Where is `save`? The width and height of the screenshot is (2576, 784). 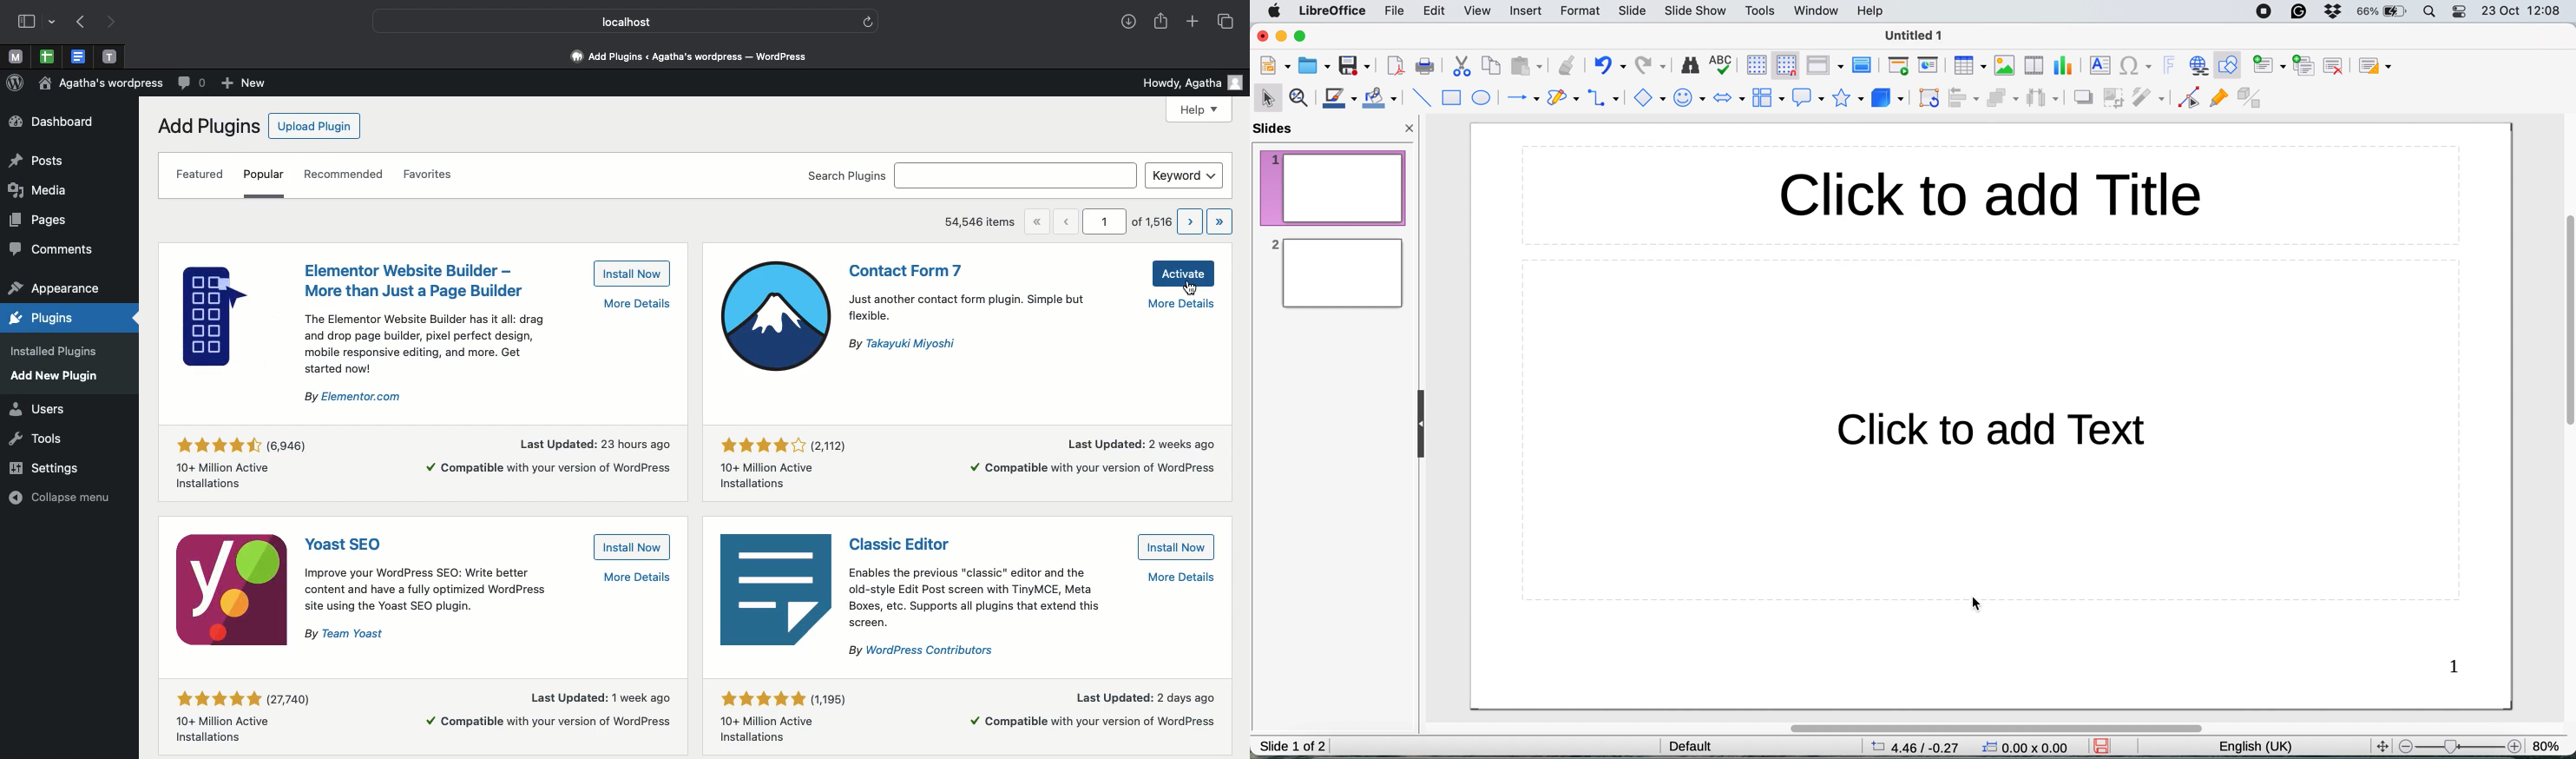
save is located at coordinates (1354, 65).